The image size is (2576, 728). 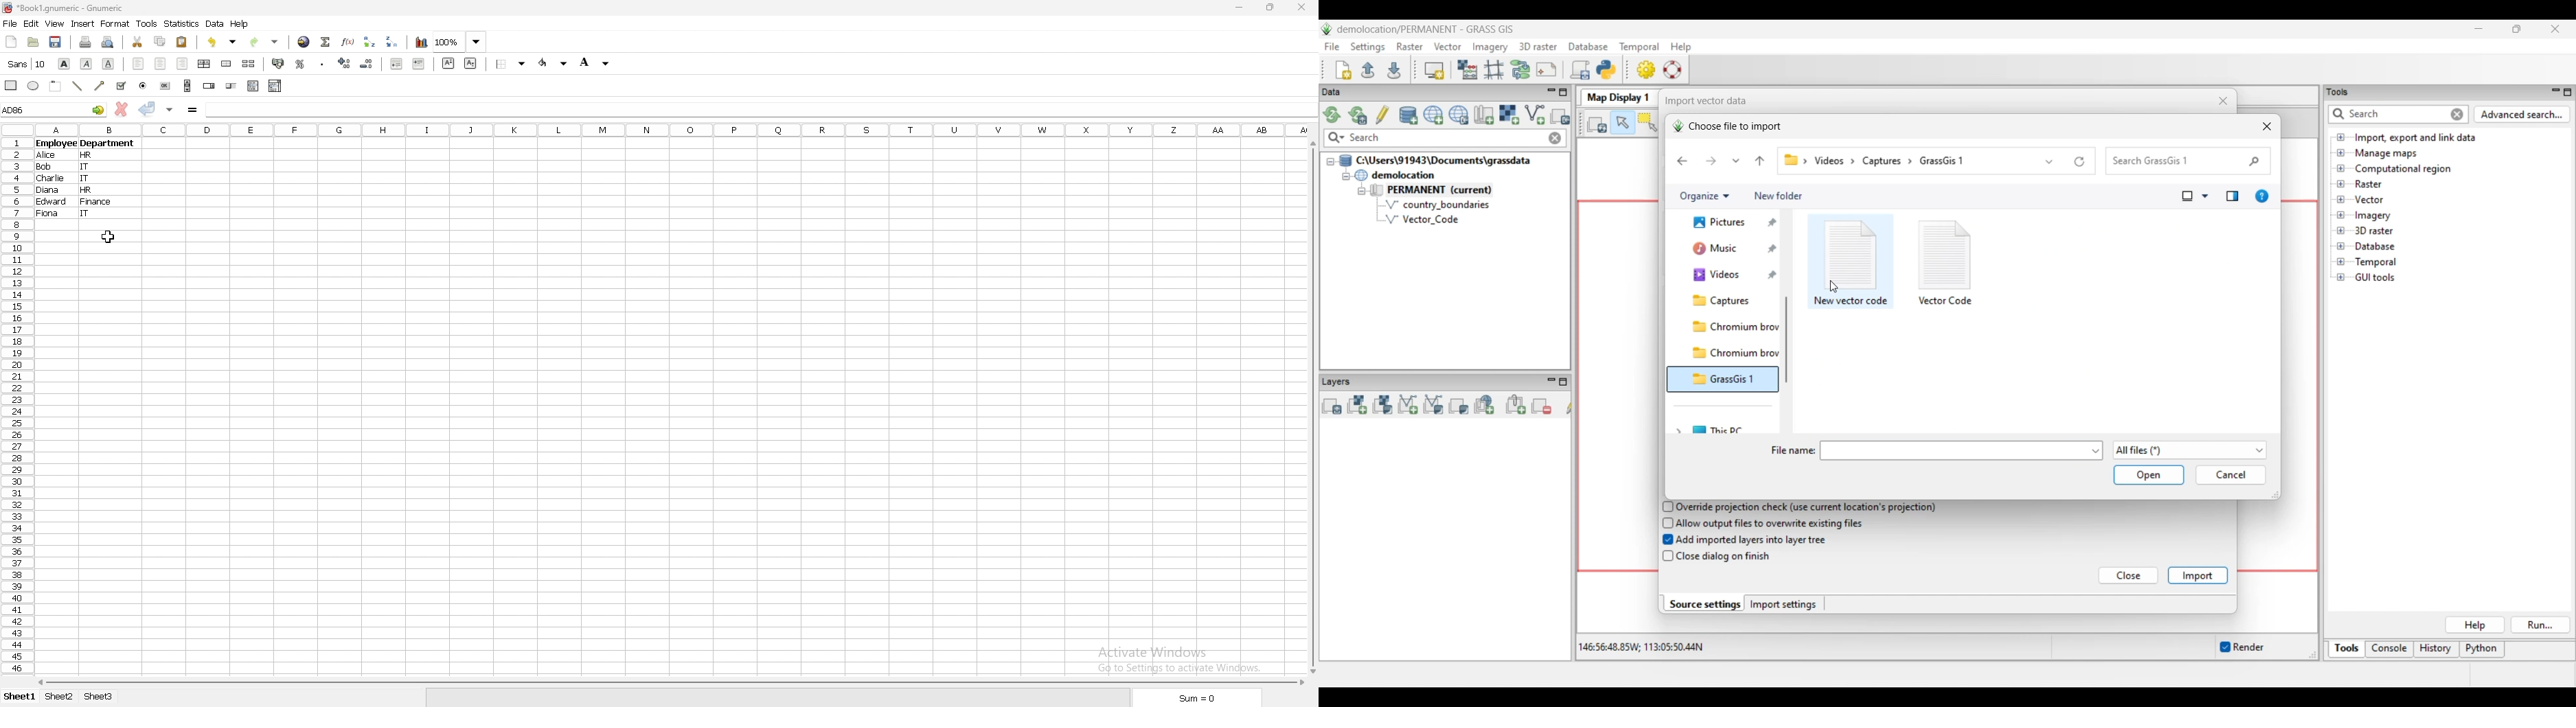 I want to click on rectangle, so click(x=11, y=84).